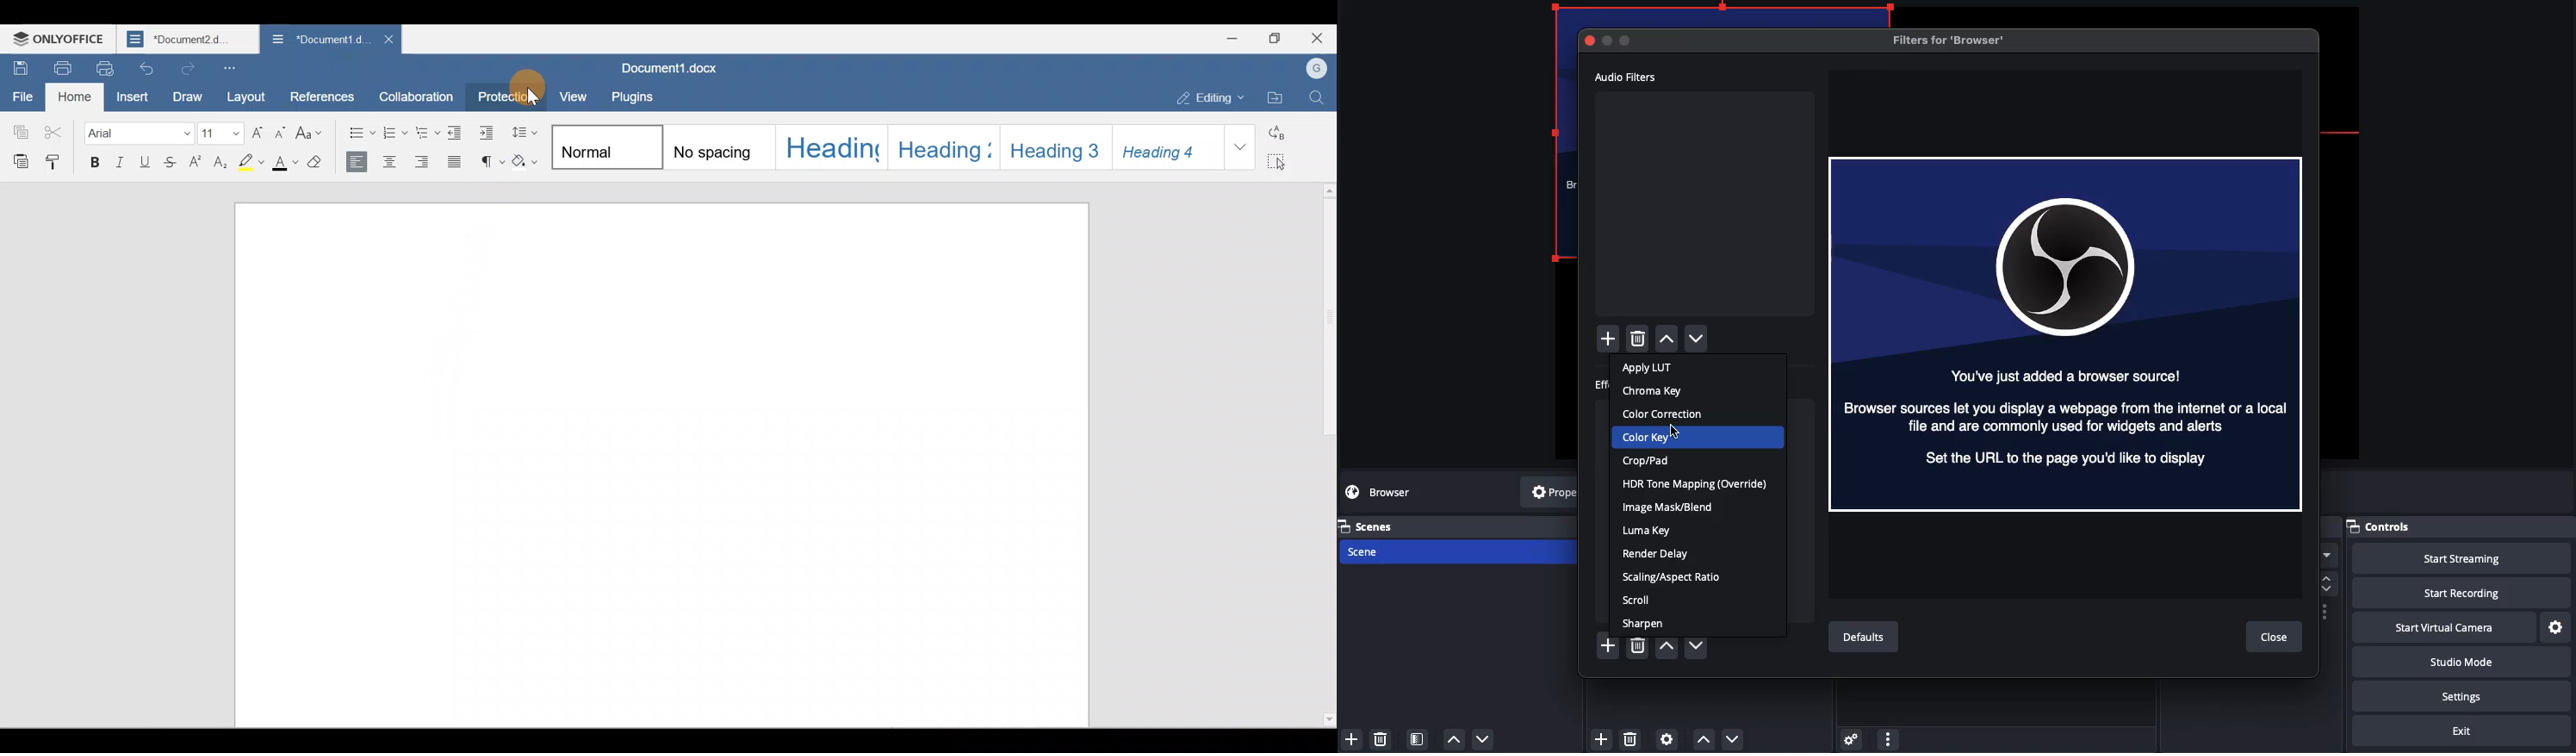 Image resolution: width=2576 pixels, height=756 pixels. I want to click on Copy style, so click(50, 160).